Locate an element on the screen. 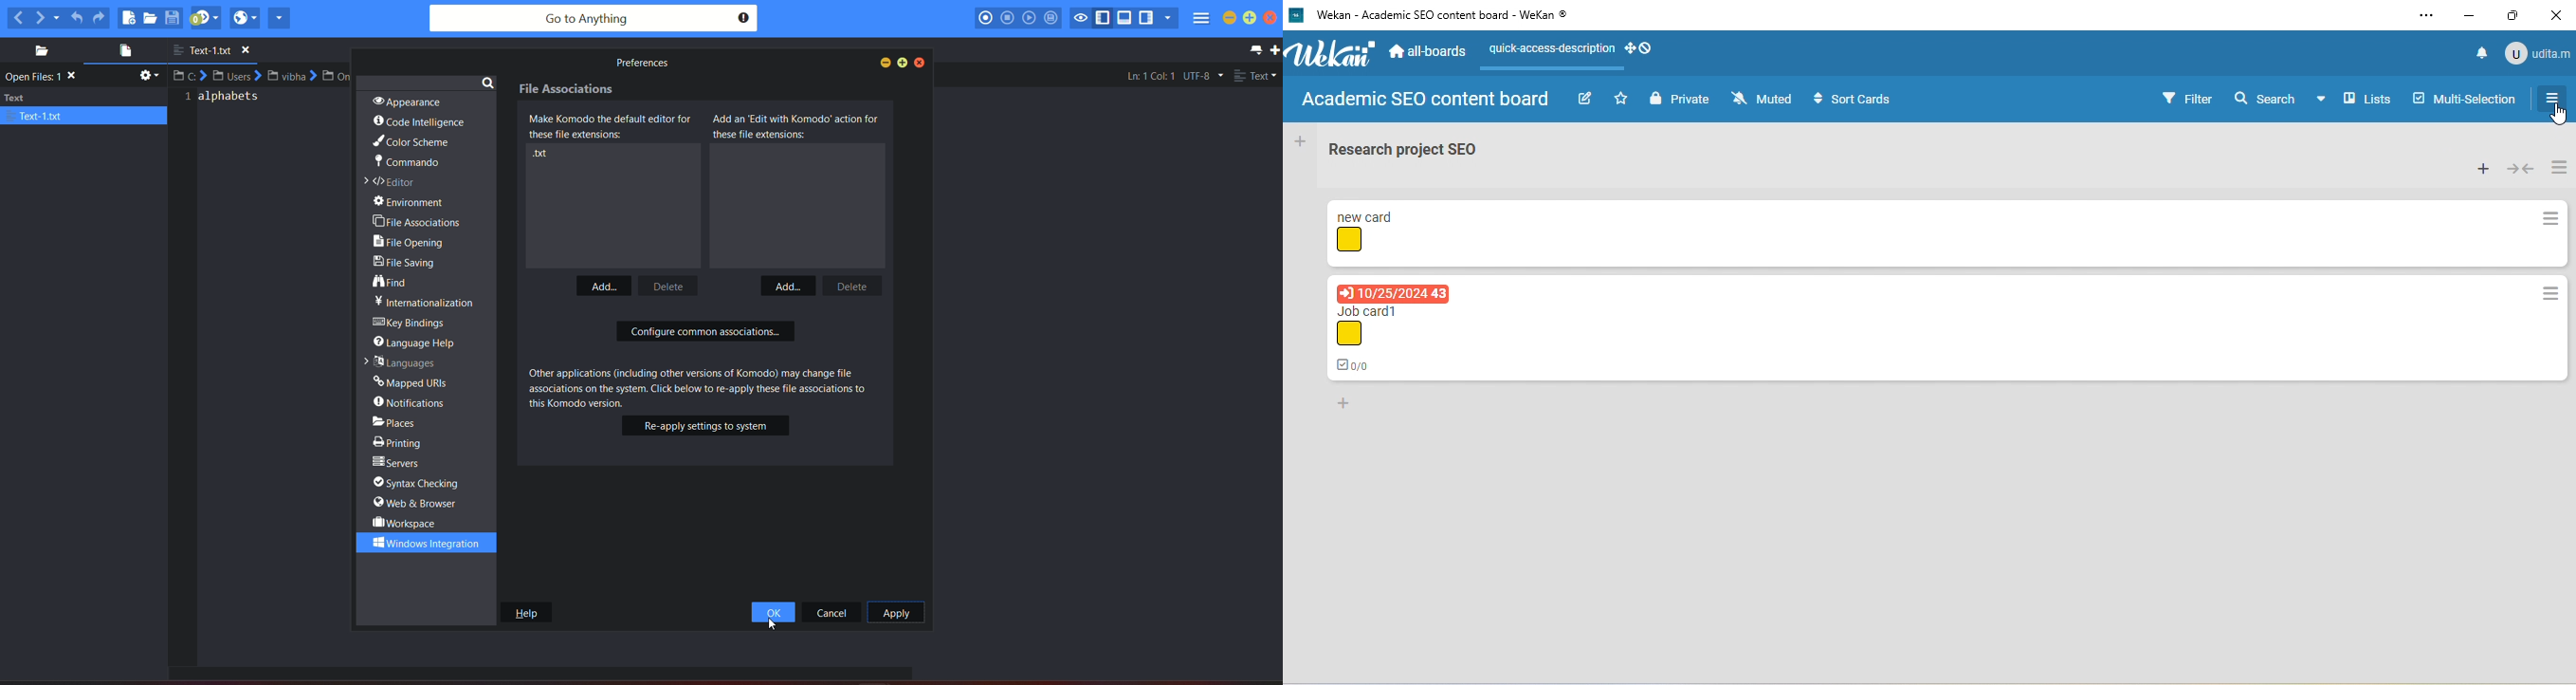  close is located at coordinates (2559, 14).